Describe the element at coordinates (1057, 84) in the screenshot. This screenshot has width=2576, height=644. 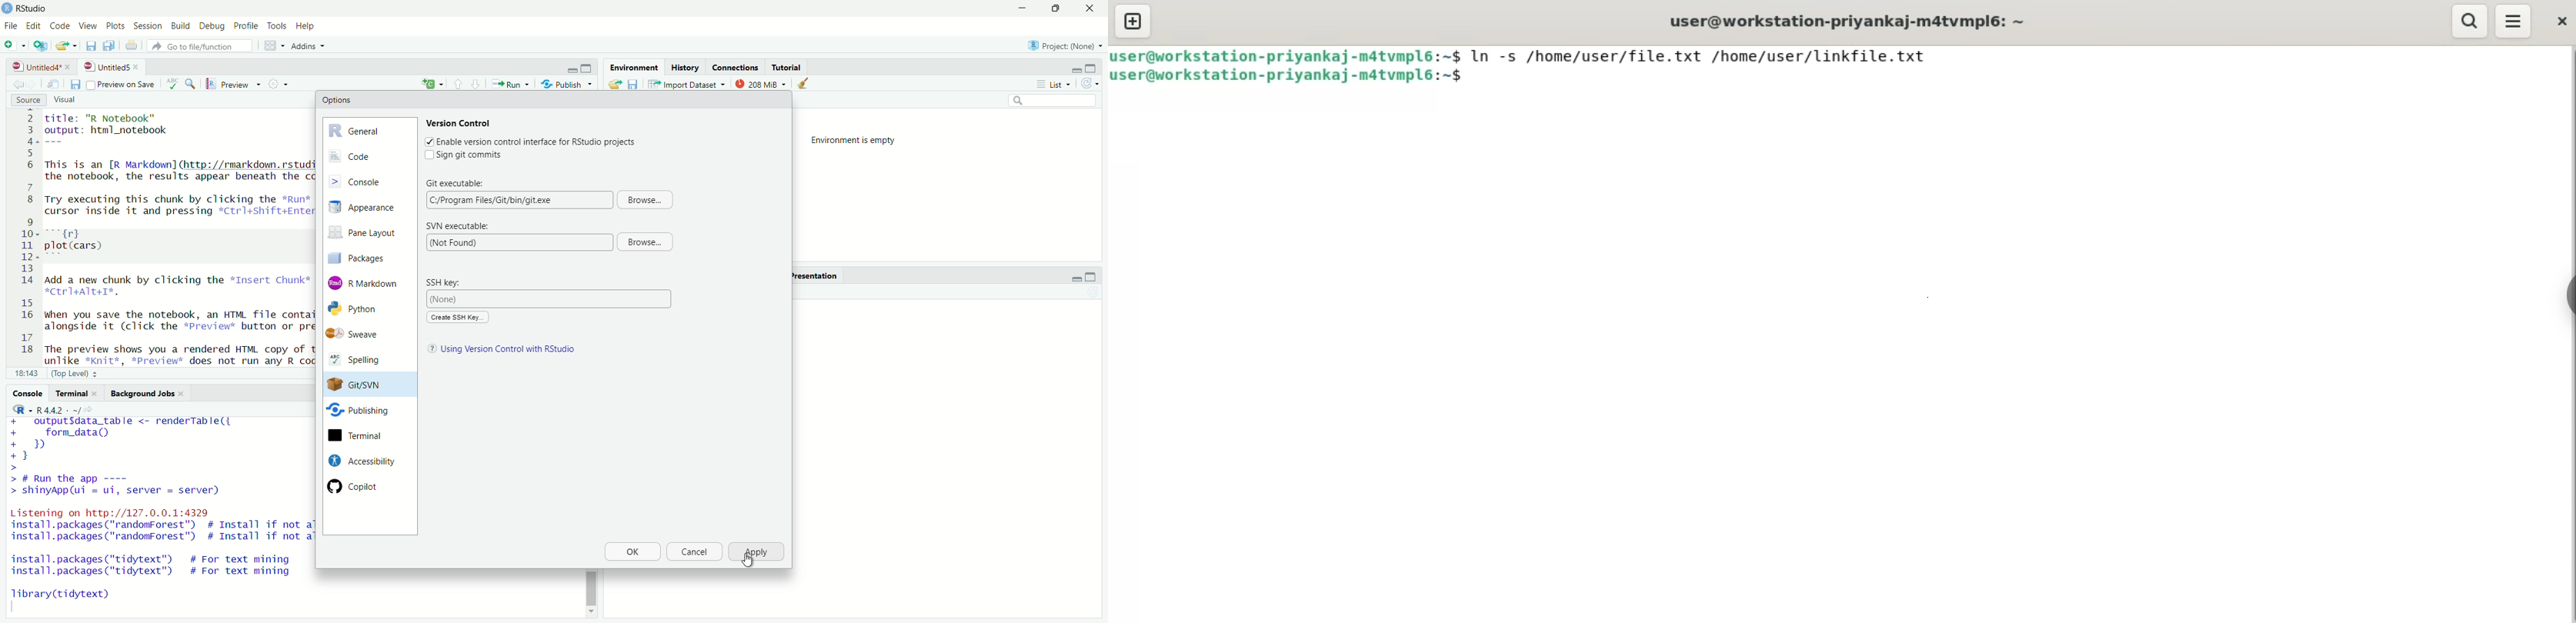
I see `List` at that location.